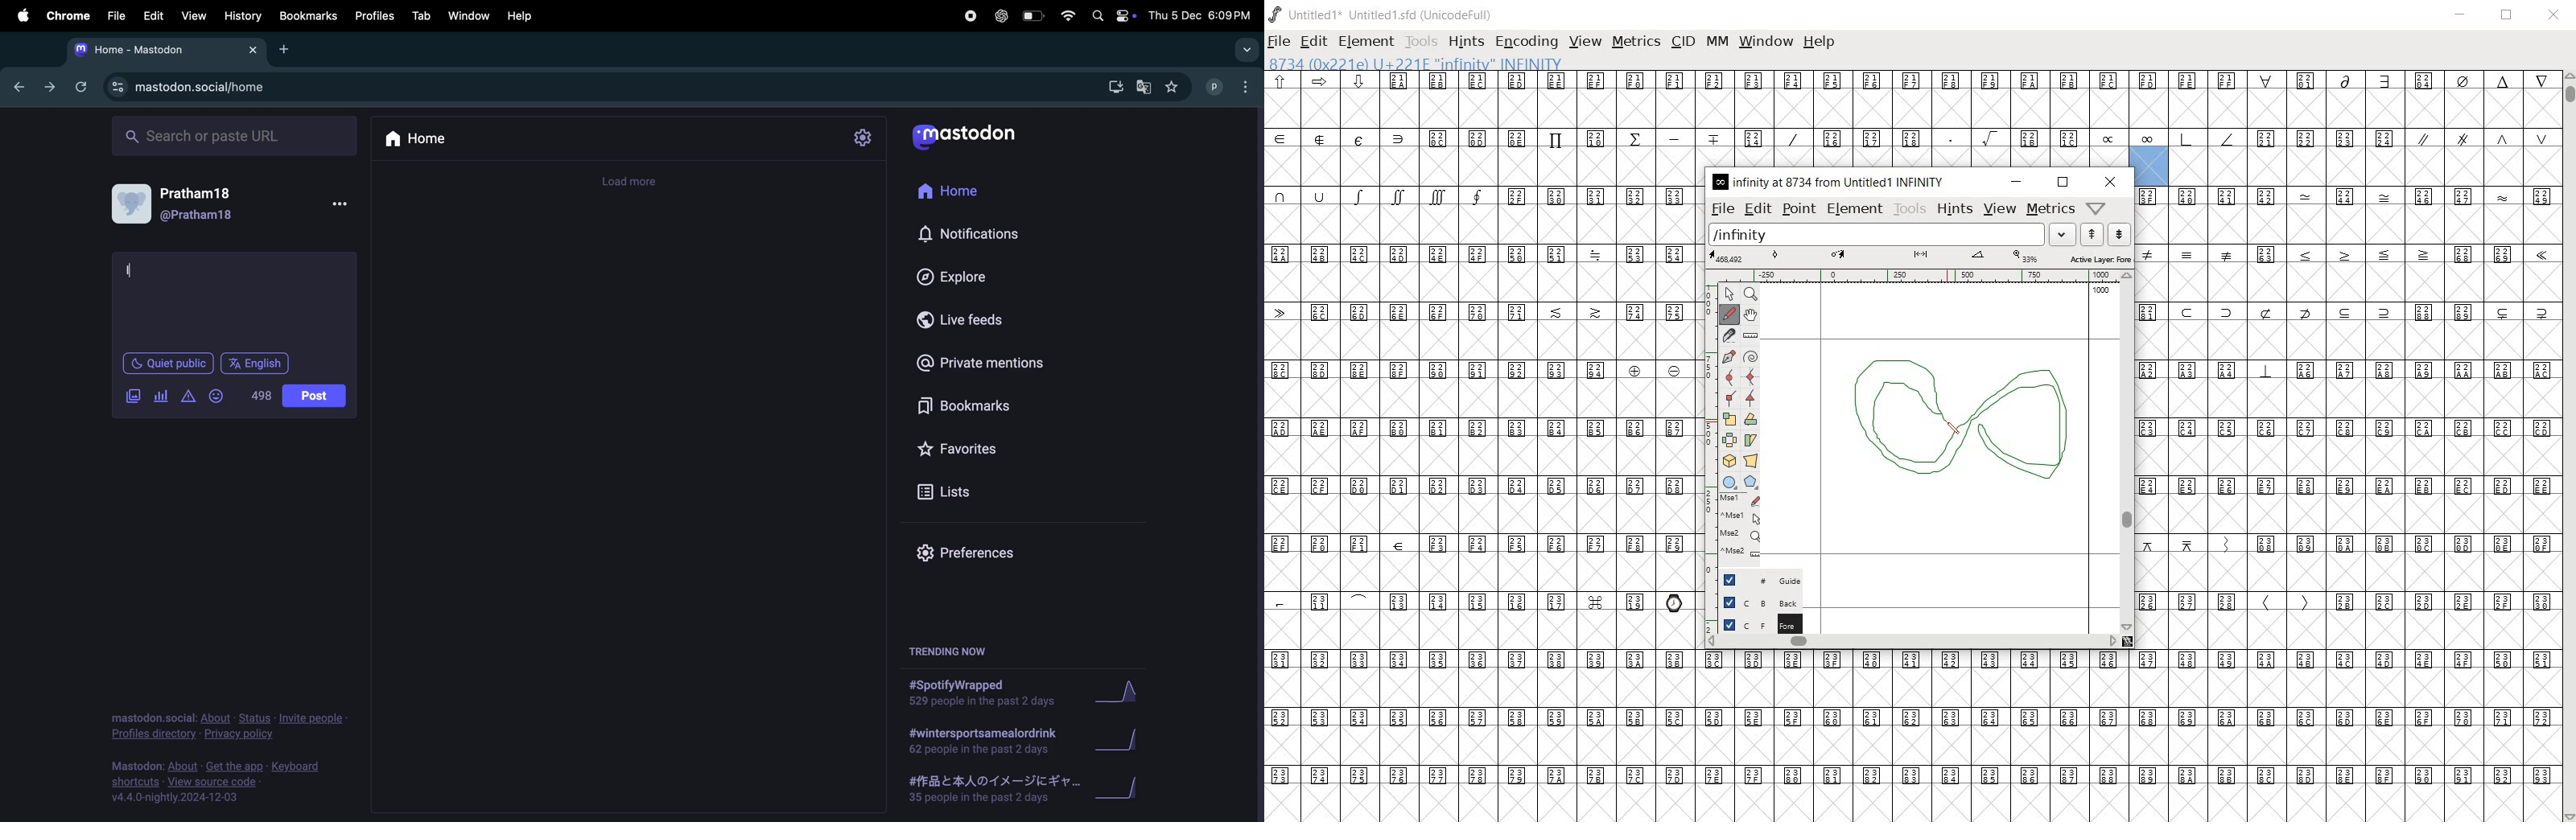 Image resolution: width=2576 pixels, height=840 pixels. What do you see at coordinates (1481, 253) in the screenshot?
I see `Unicode code points` at bounding box center [1481, 253].